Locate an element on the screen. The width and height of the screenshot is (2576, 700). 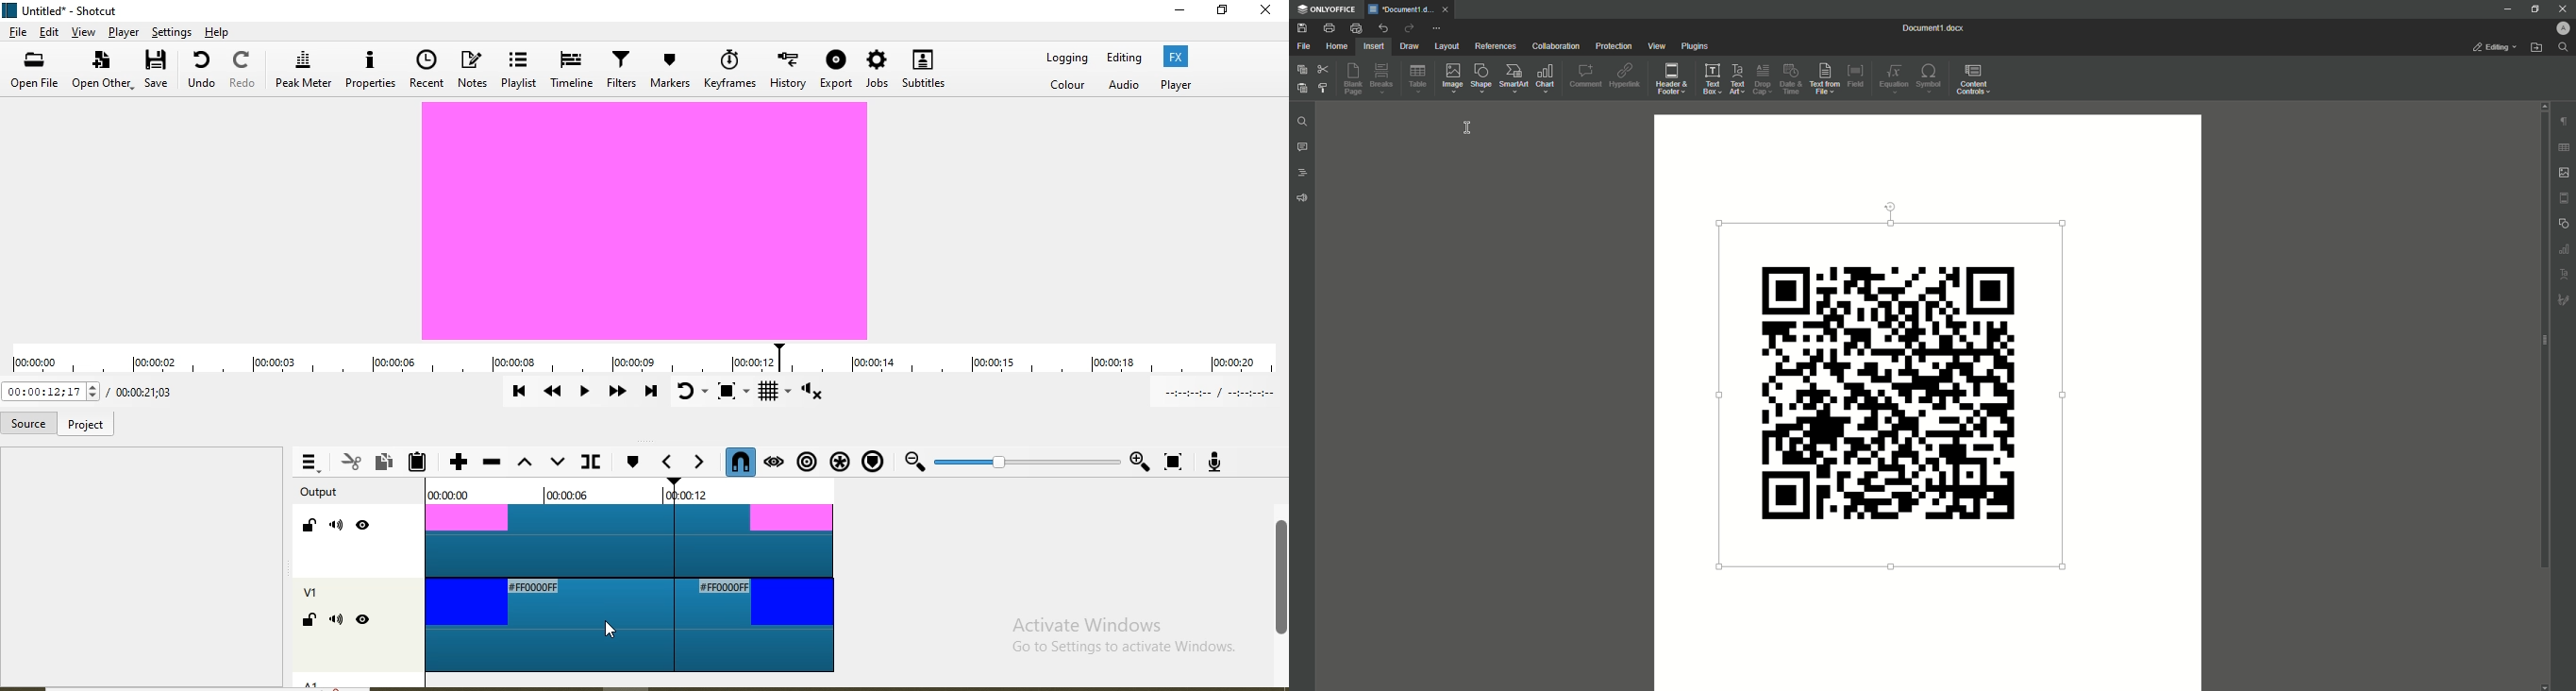
Close is located at coordinates (2560, 9).